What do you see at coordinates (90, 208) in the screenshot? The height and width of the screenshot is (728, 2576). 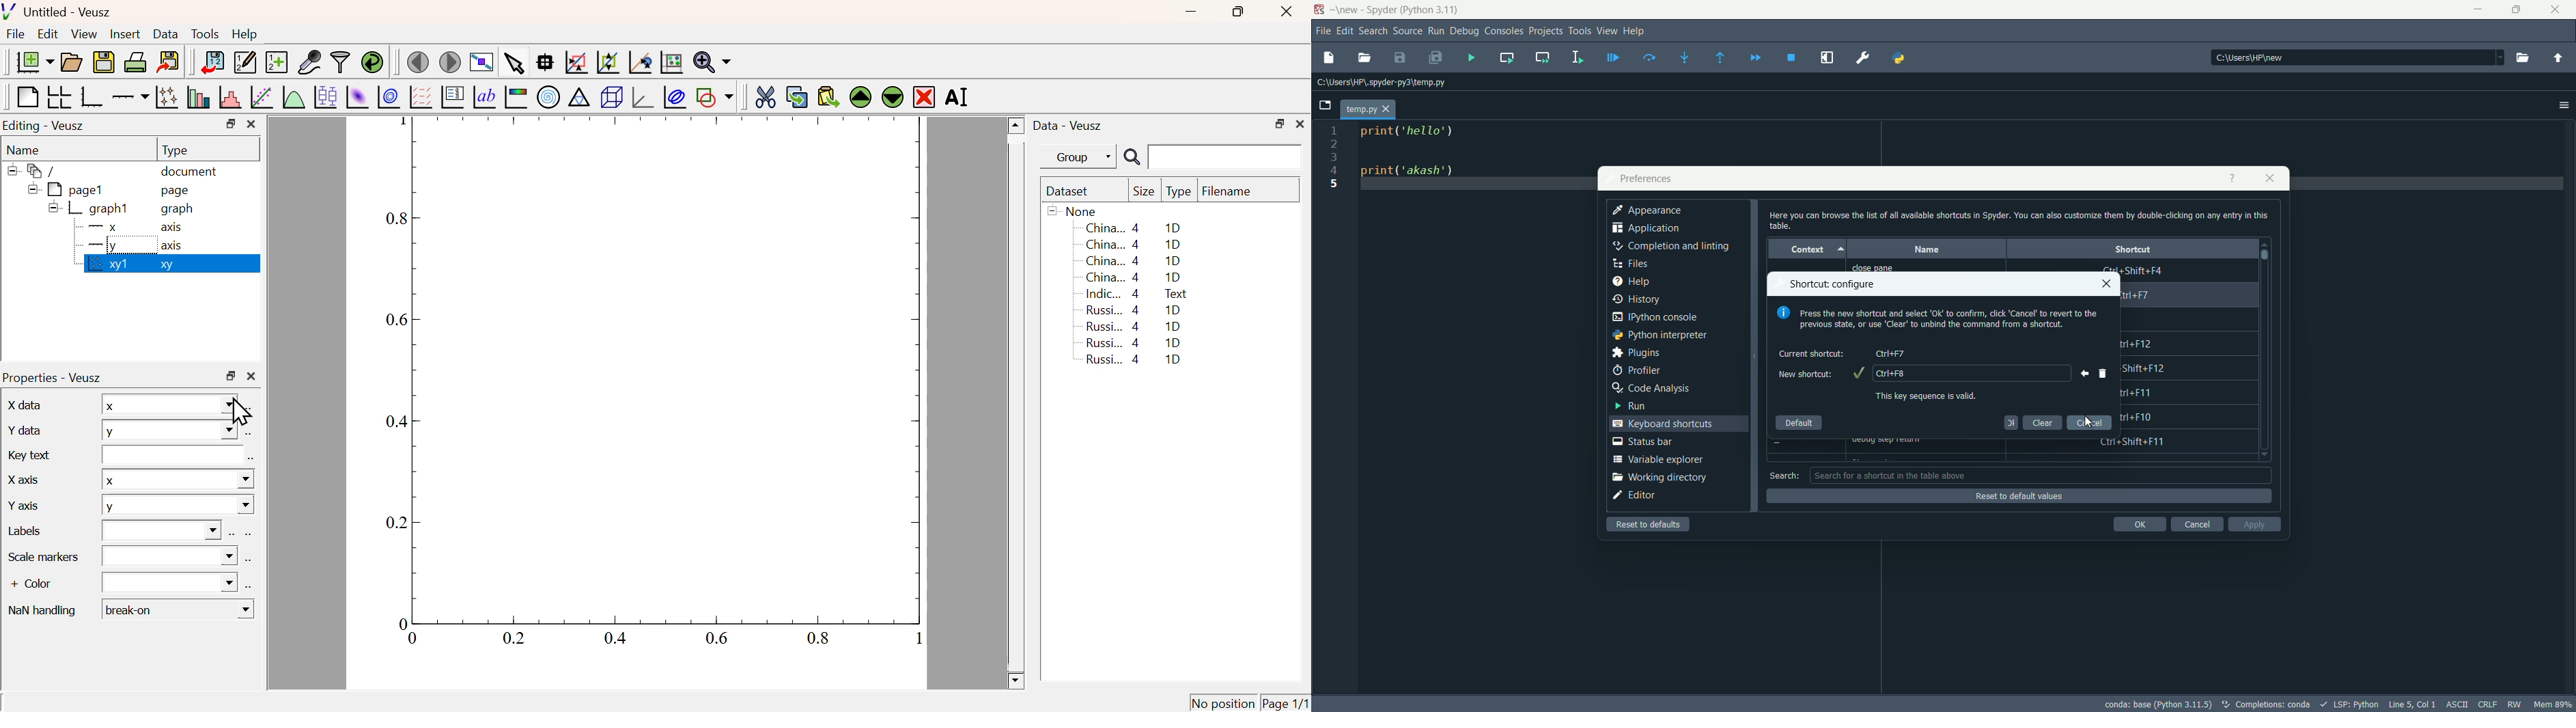 I see `graph1` at bounding box center [90, 208].